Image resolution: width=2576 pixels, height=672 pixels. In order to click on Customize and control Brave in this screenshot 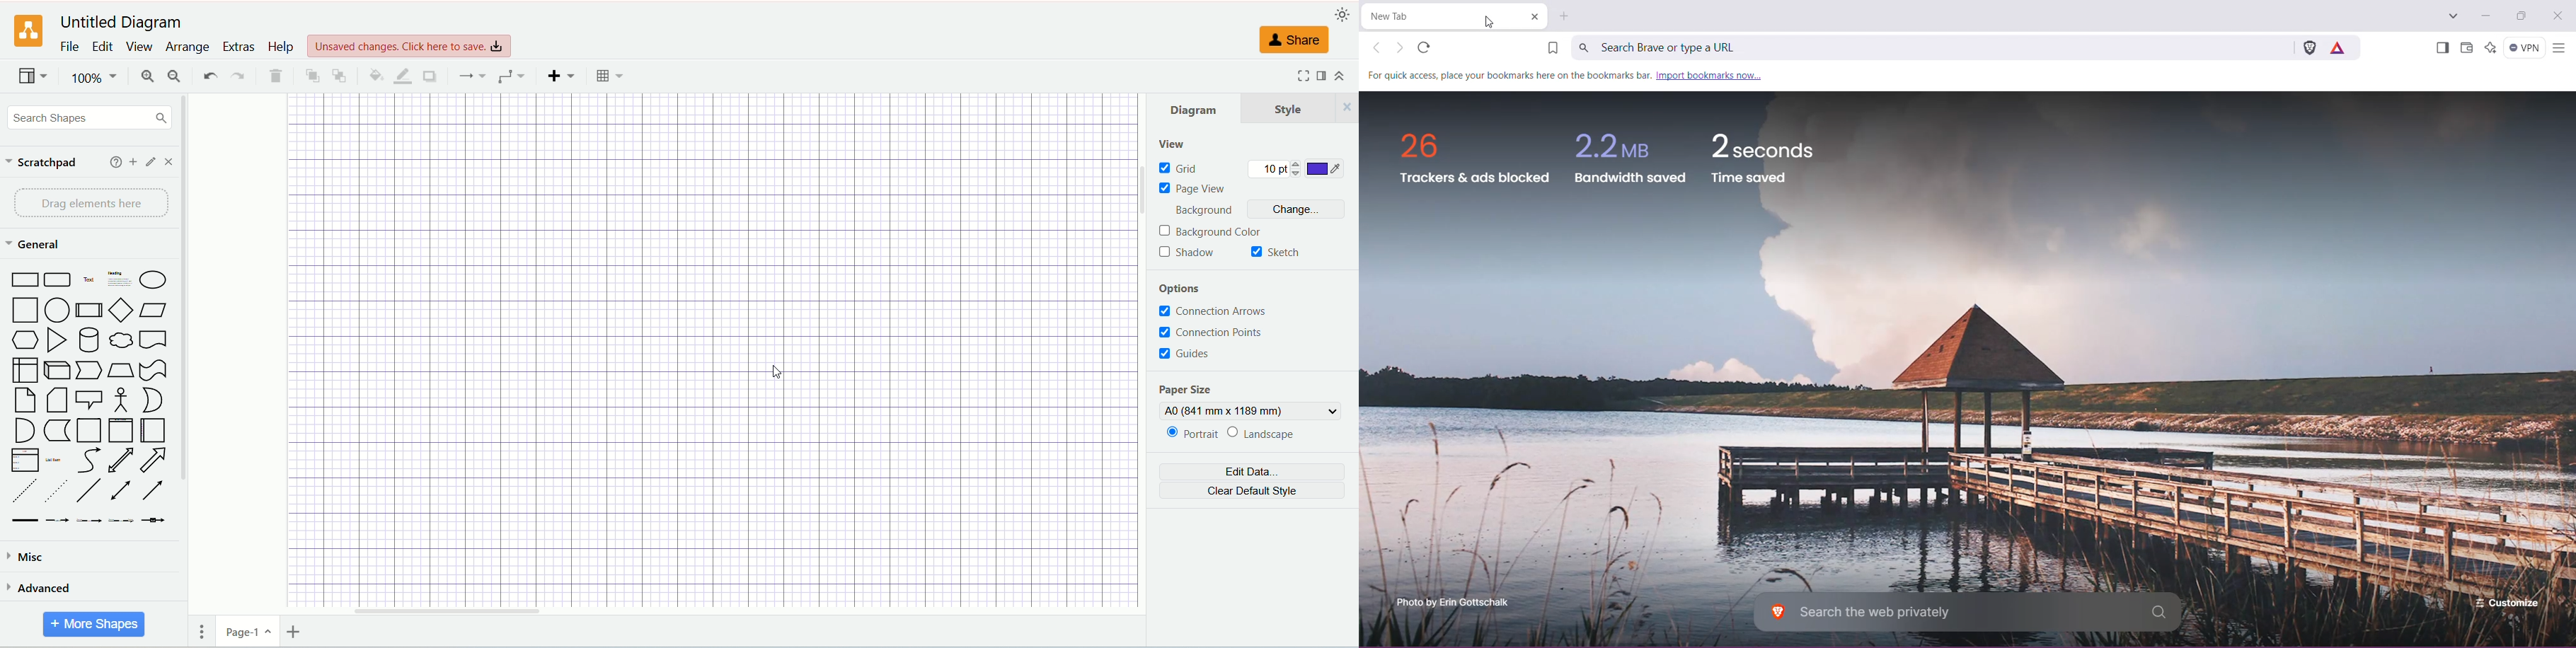, I will do `click(2560, 48)`.